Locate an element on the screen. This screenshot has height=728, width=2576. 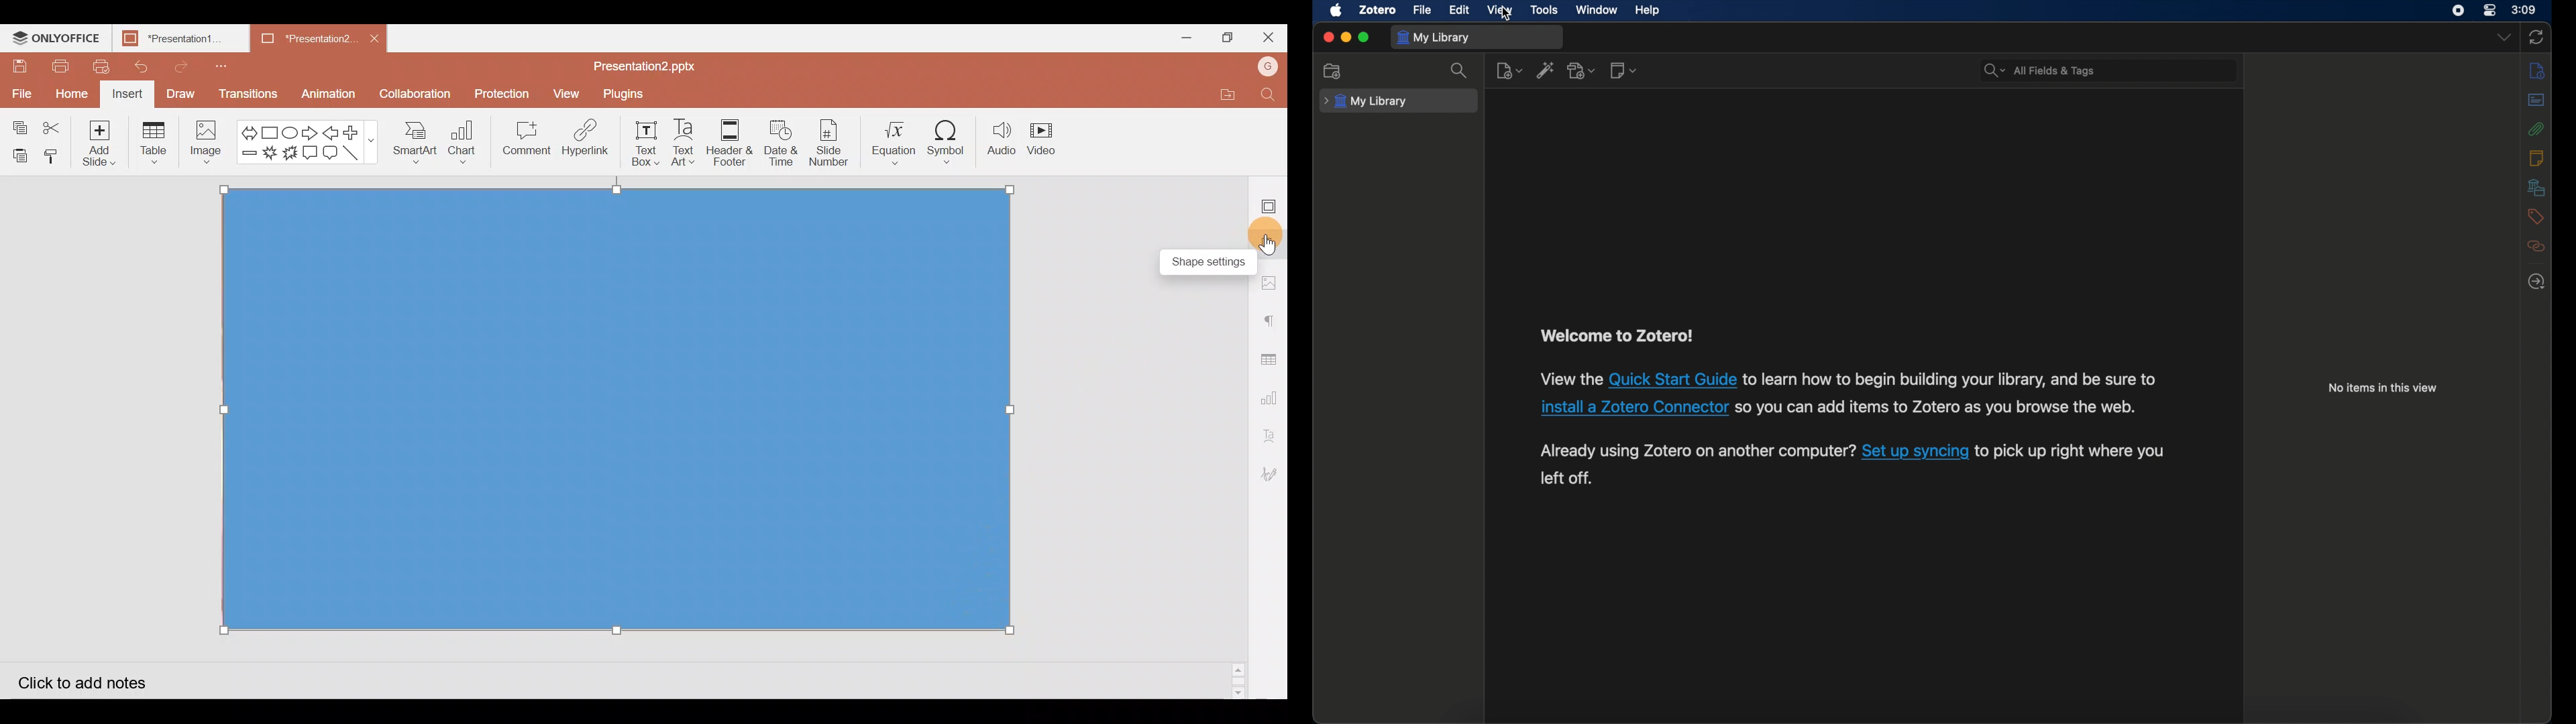
paragraph describing instructions to use zotero software is located at coordinates (1853, 407).